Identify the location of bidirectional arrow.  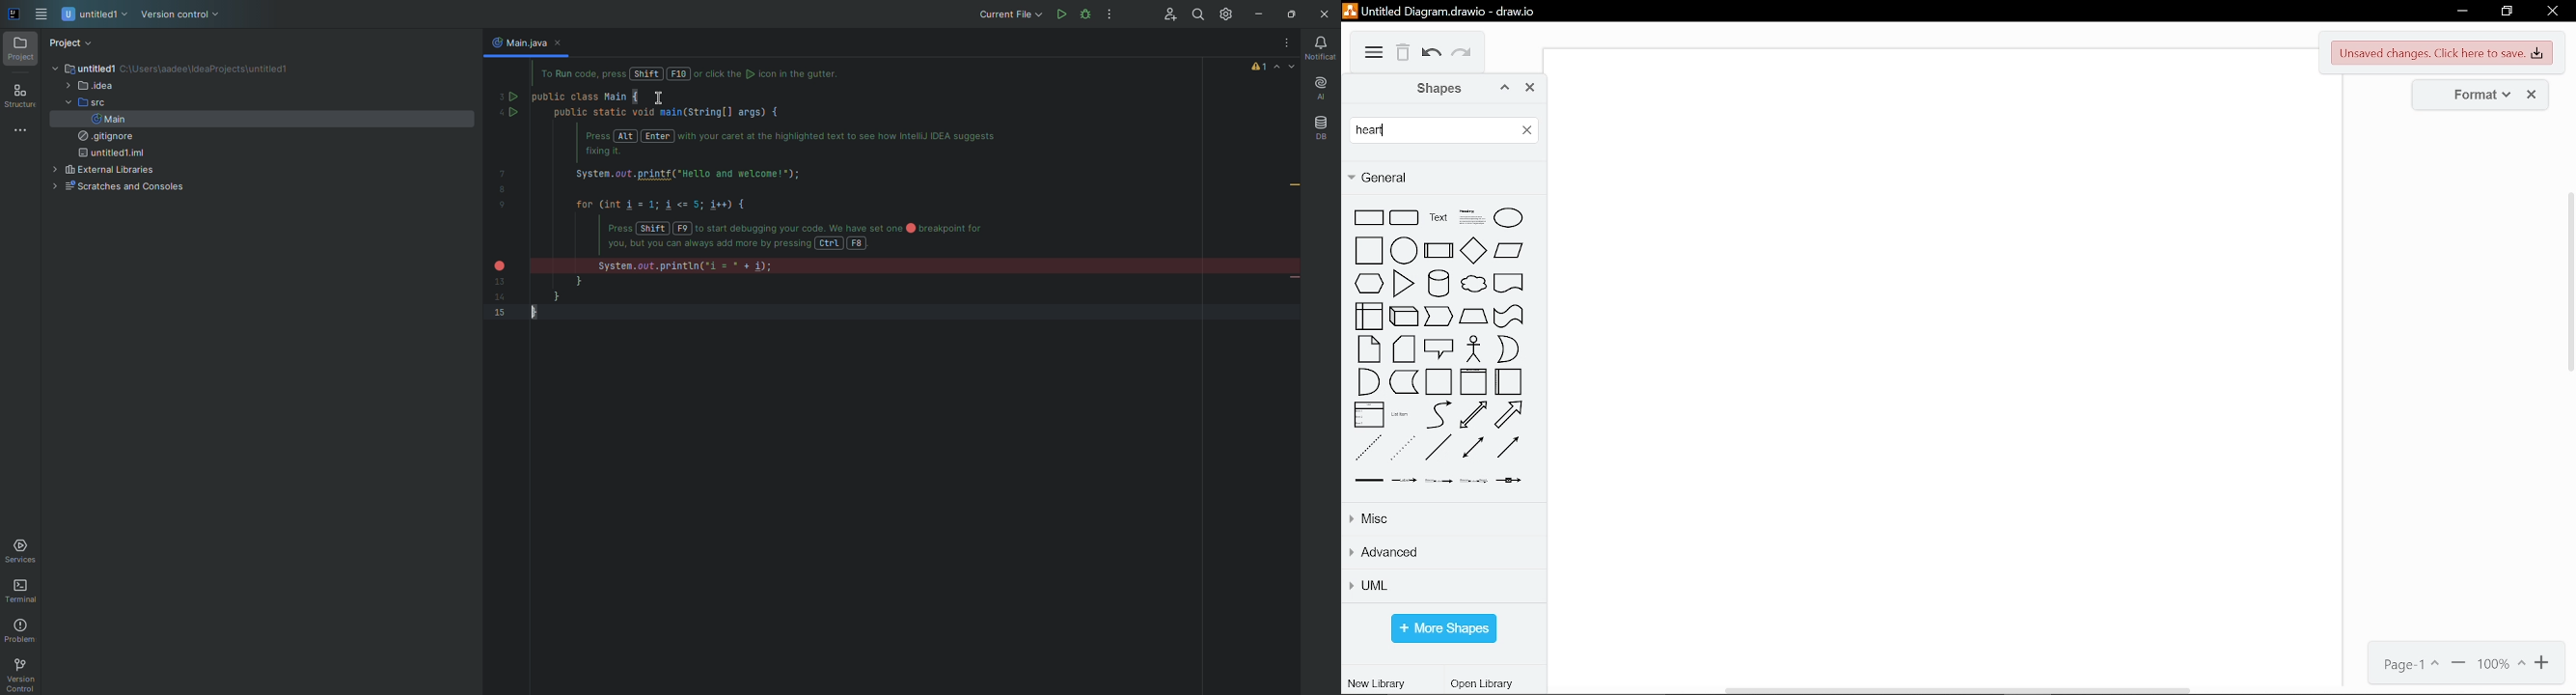
(1474, 415).